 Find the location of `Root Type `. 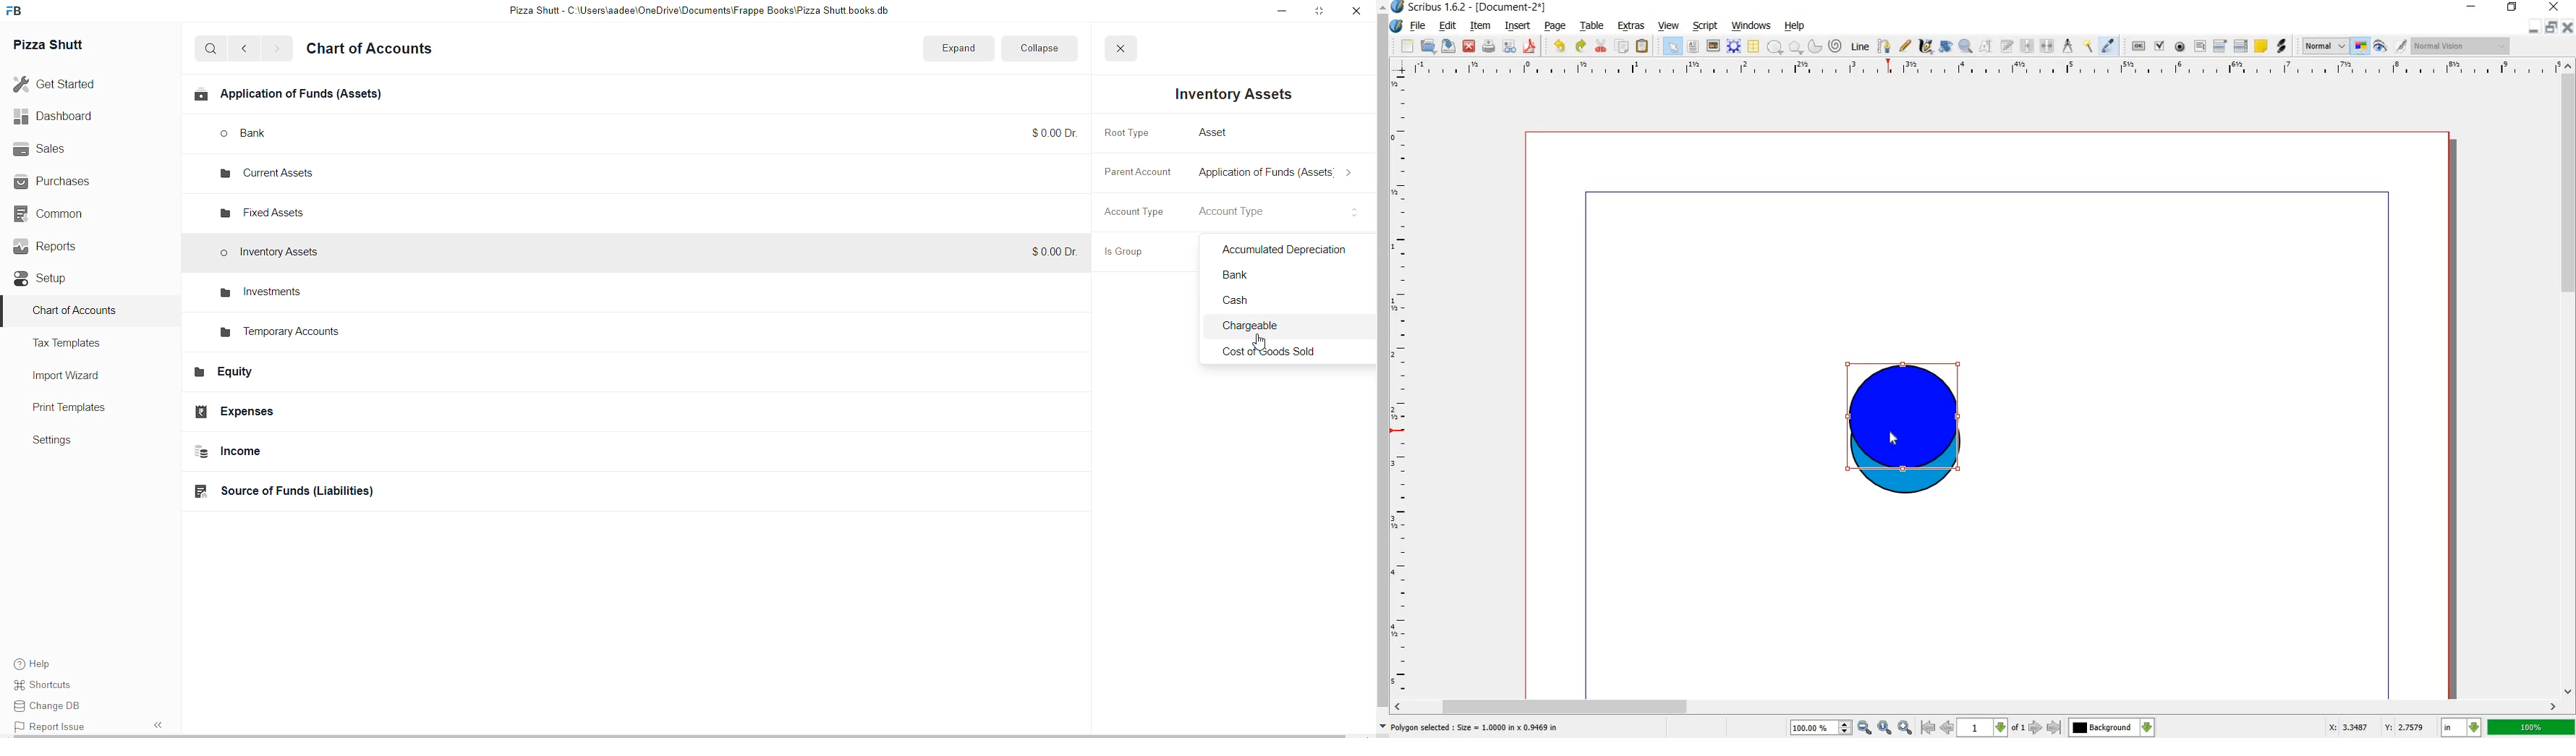

Root Type  is located at coordinates (1130, 132).